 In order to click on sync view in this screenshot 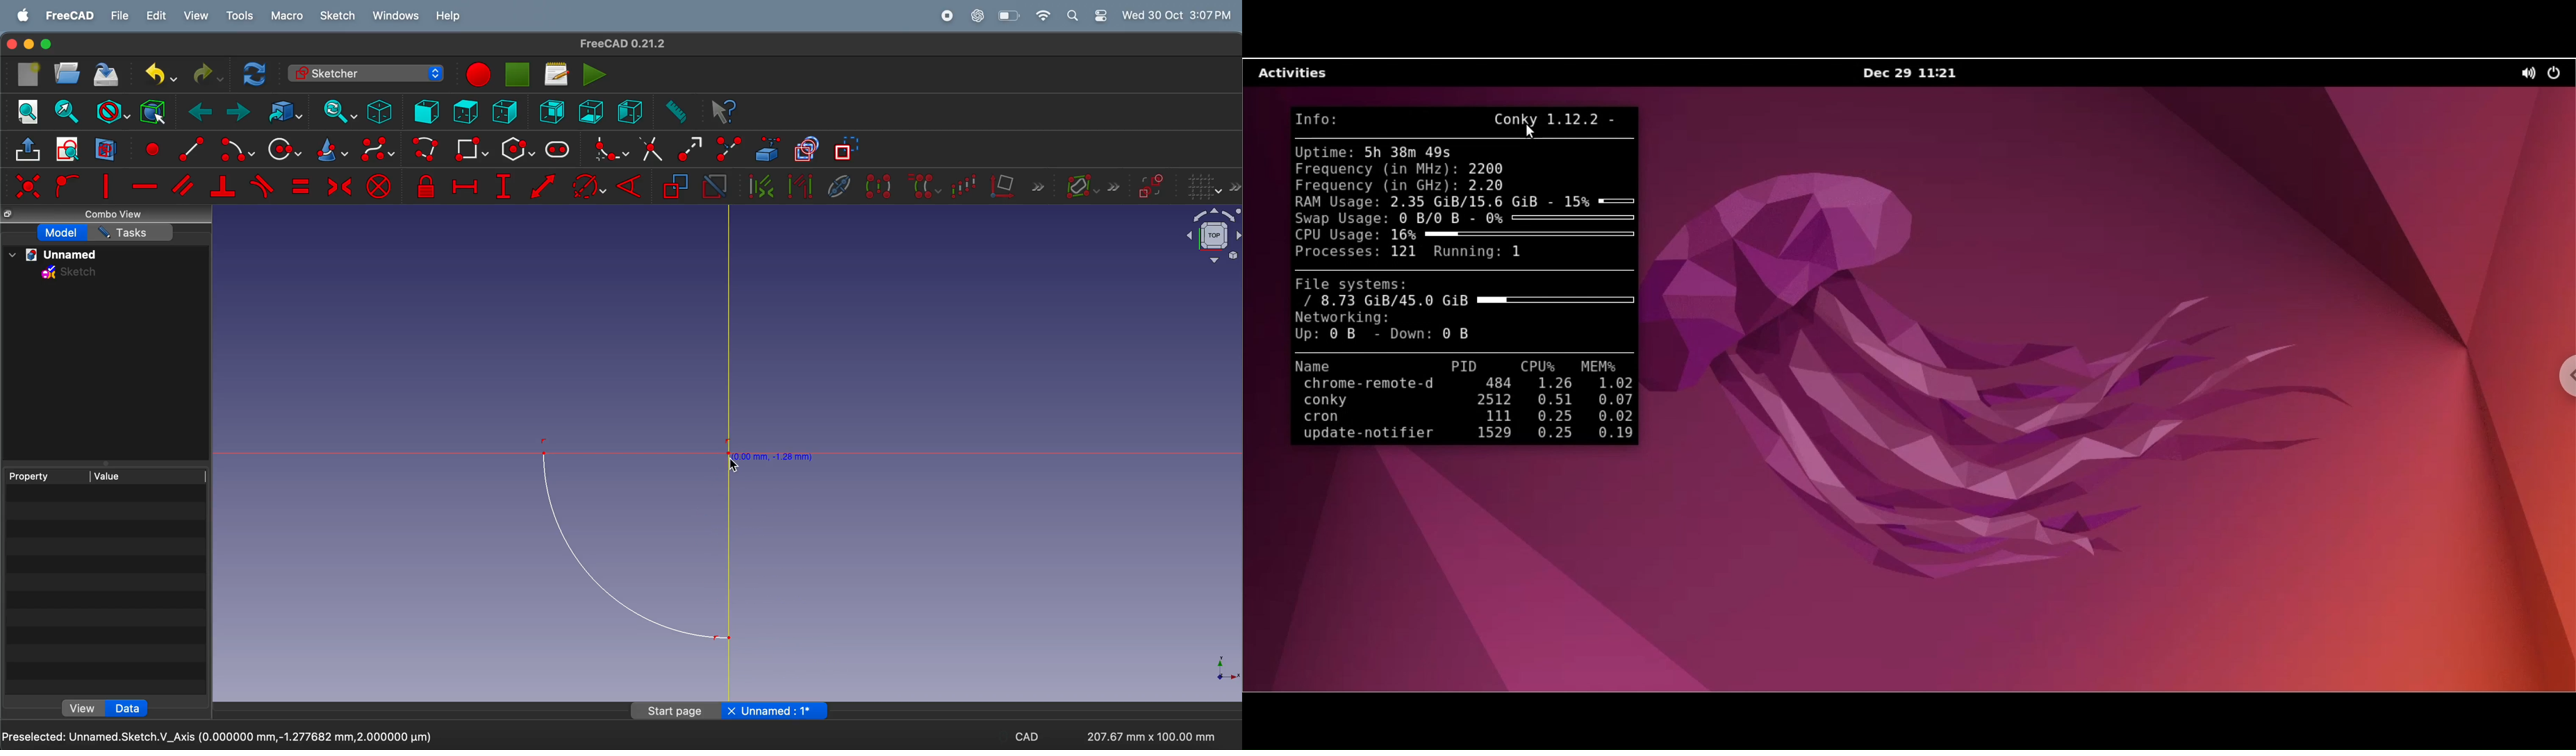, I will do `click(336, 111)`.